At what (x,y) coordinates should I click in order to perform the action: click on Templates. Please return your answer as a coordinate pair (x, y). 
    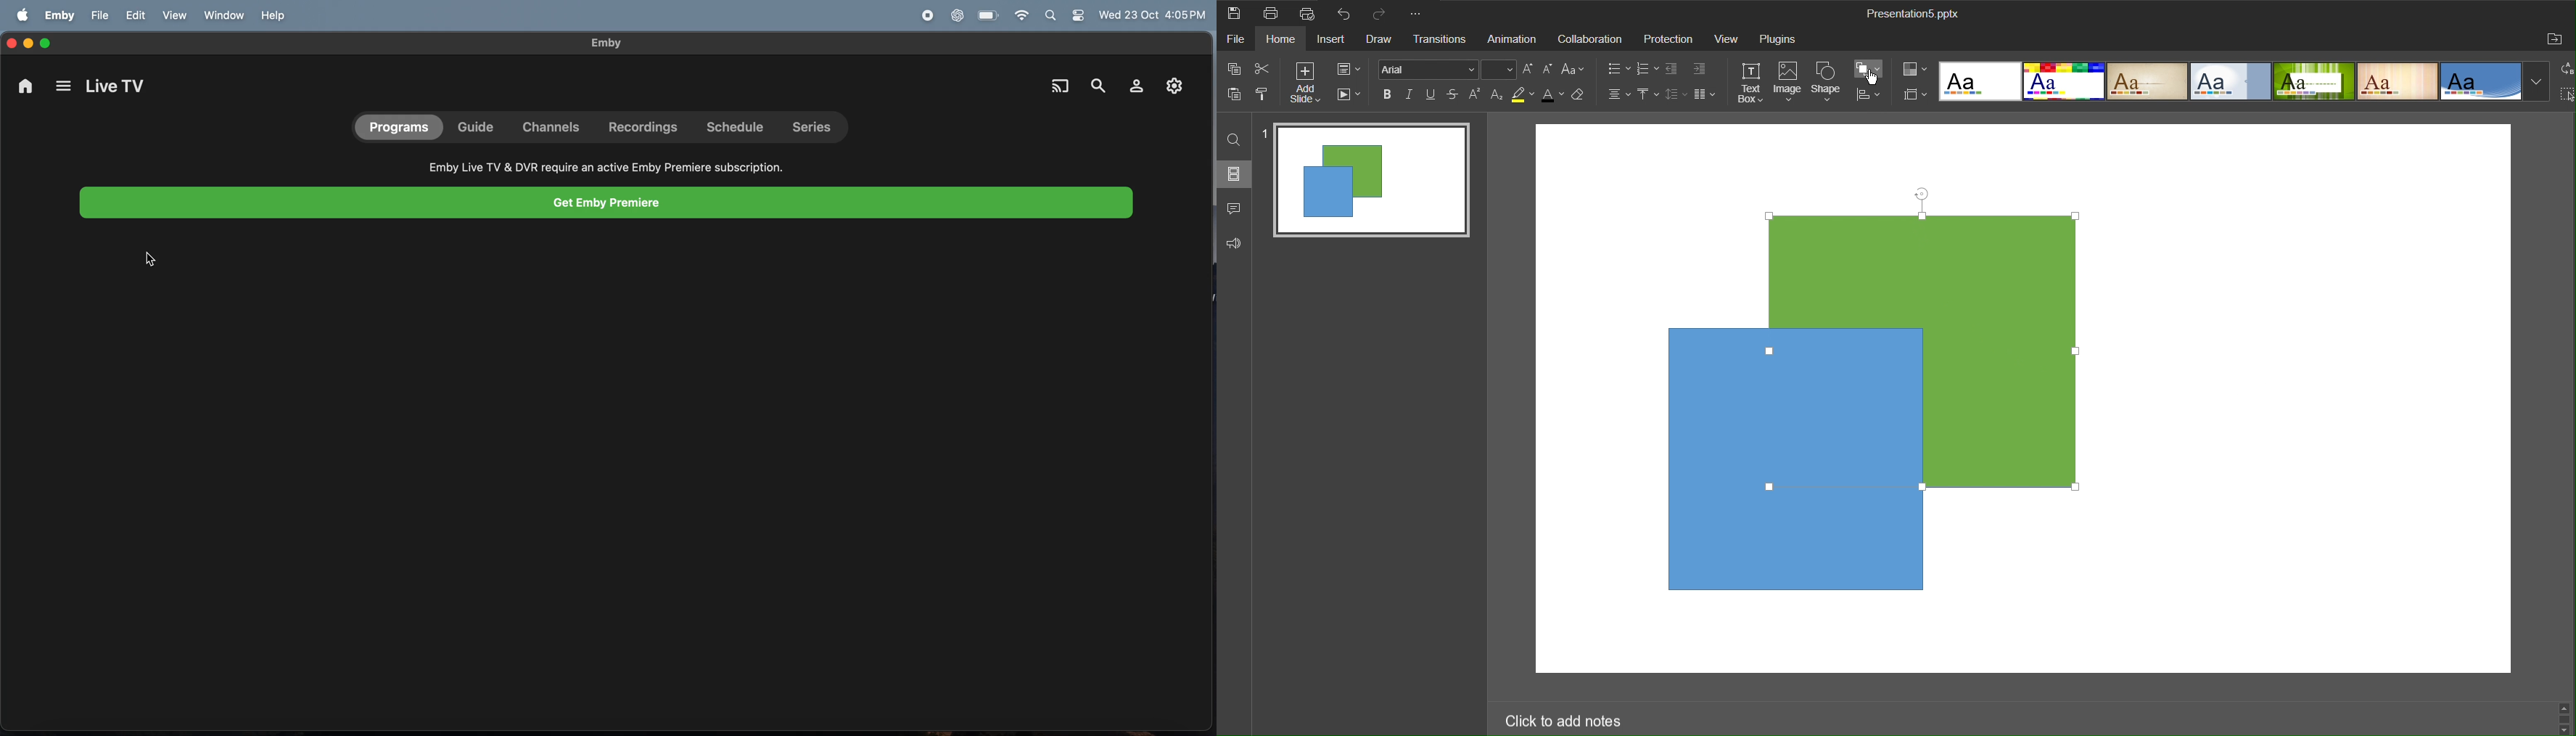
    Looking at the image, I should click on (2242, 81).